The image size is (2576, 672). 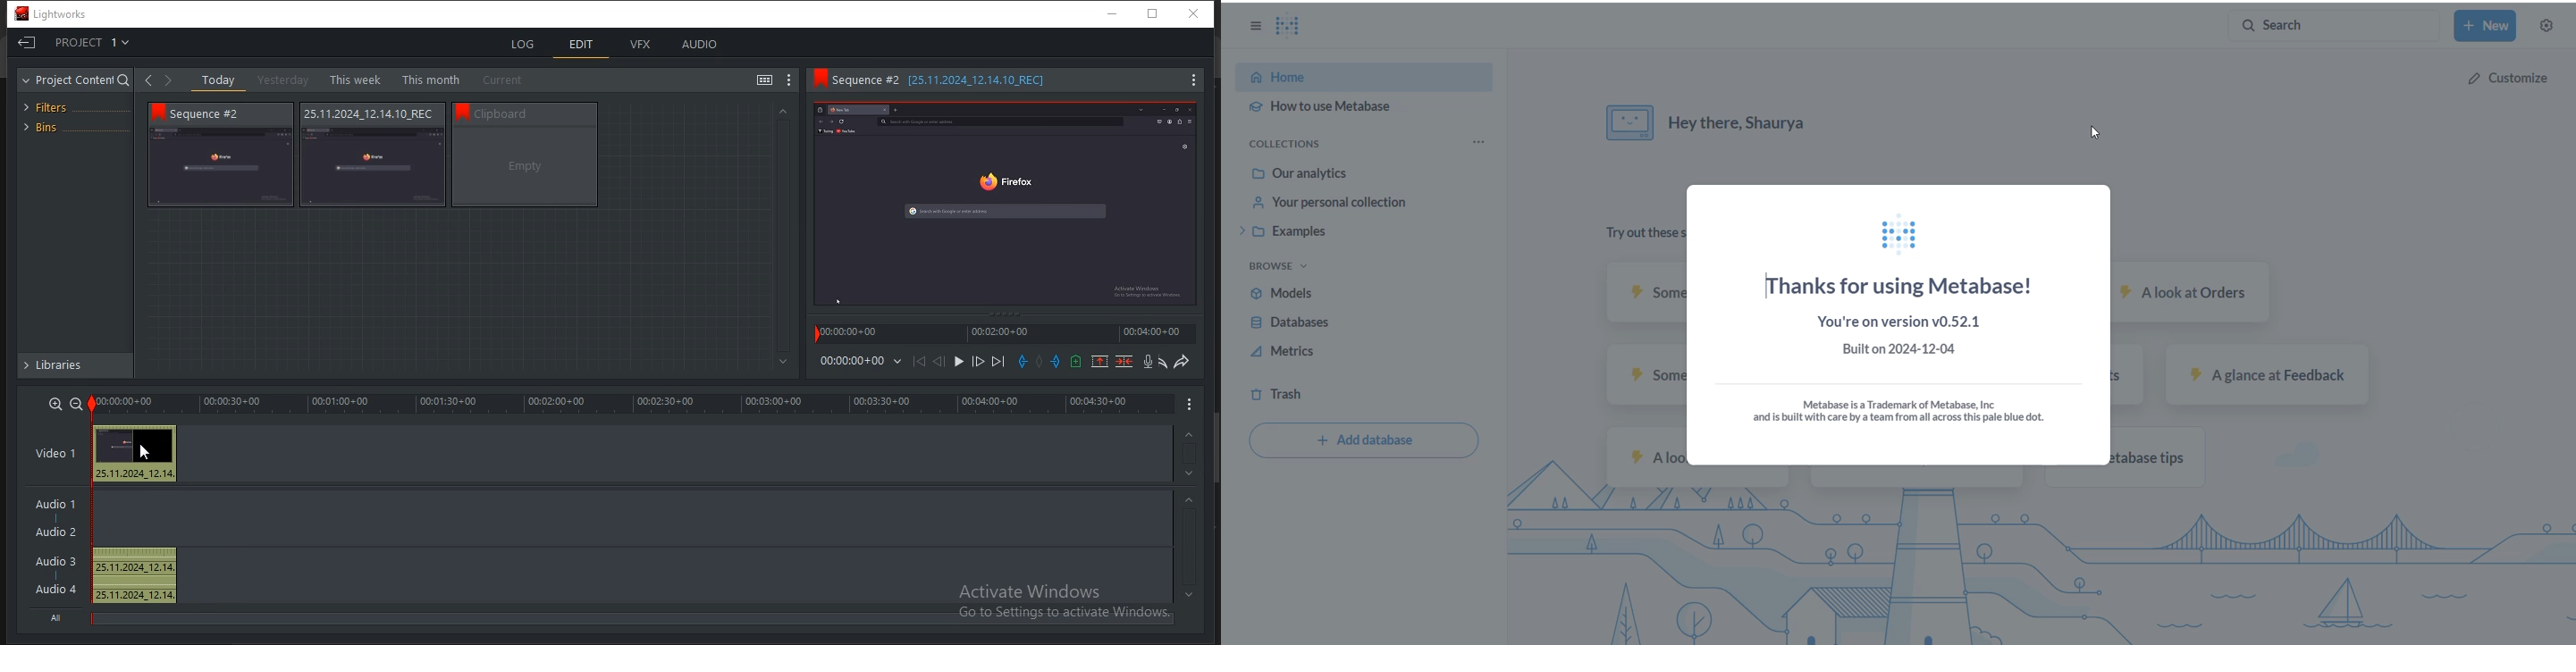 I want to click on Play, so click(x=958, y=363).